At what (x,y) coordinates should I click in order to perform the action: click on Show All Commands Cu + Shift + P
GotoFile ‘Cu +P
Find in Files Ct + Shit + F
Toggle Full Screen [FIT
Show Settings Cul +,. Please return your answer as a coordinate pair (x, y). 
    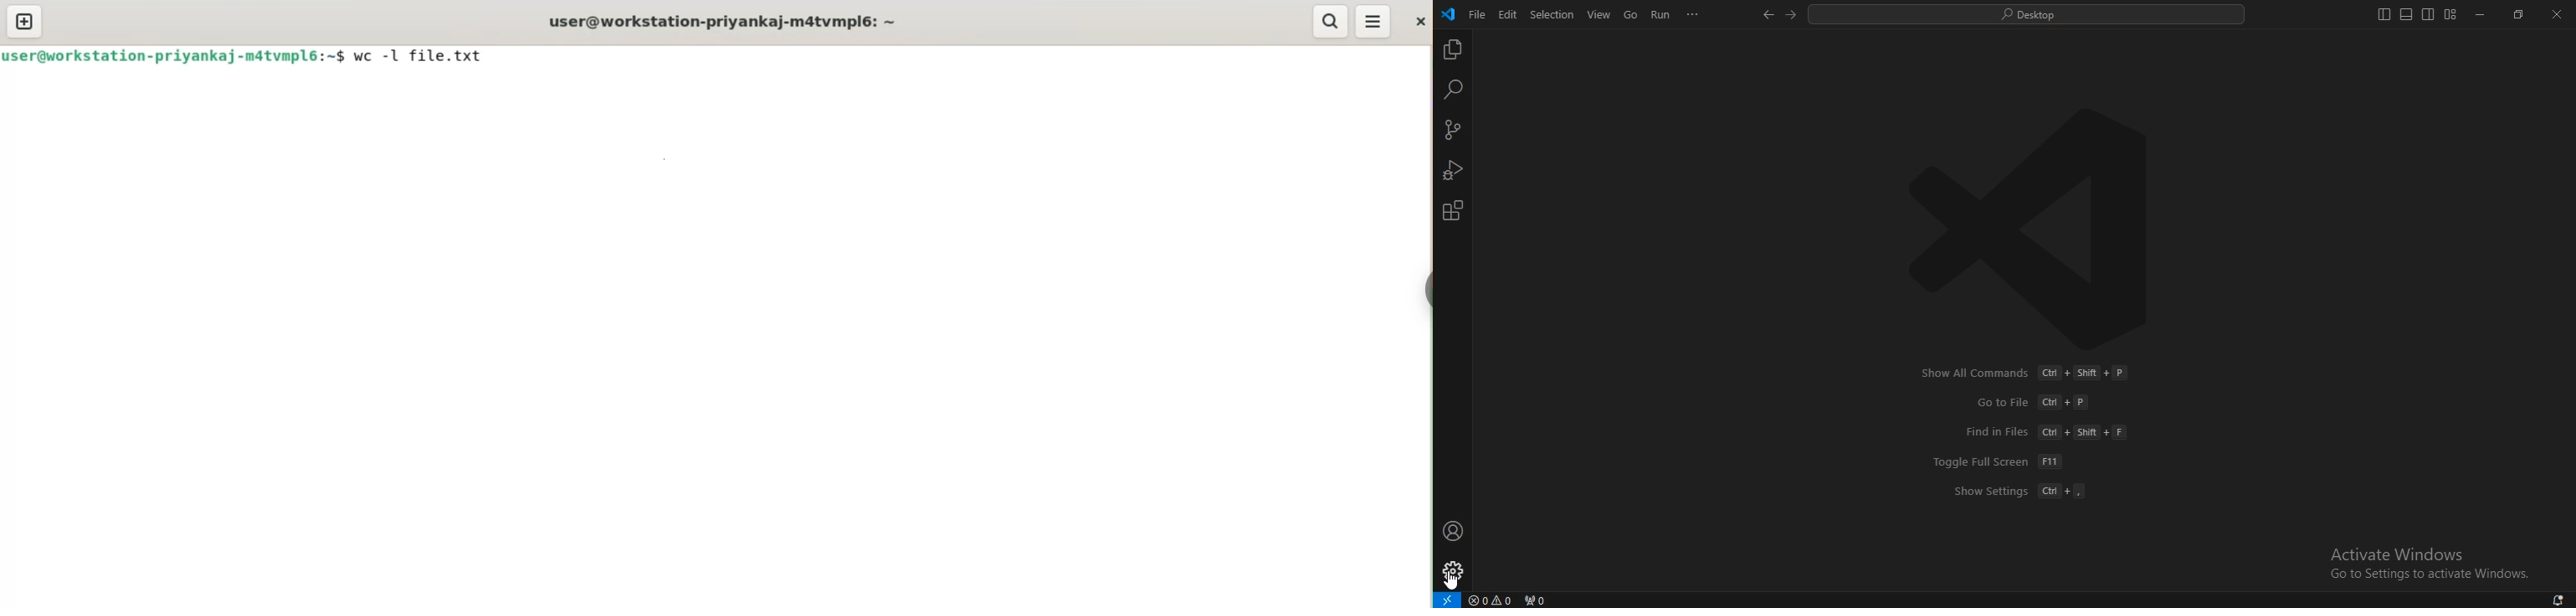
    Looking at the image, I should click on (2019, 434).